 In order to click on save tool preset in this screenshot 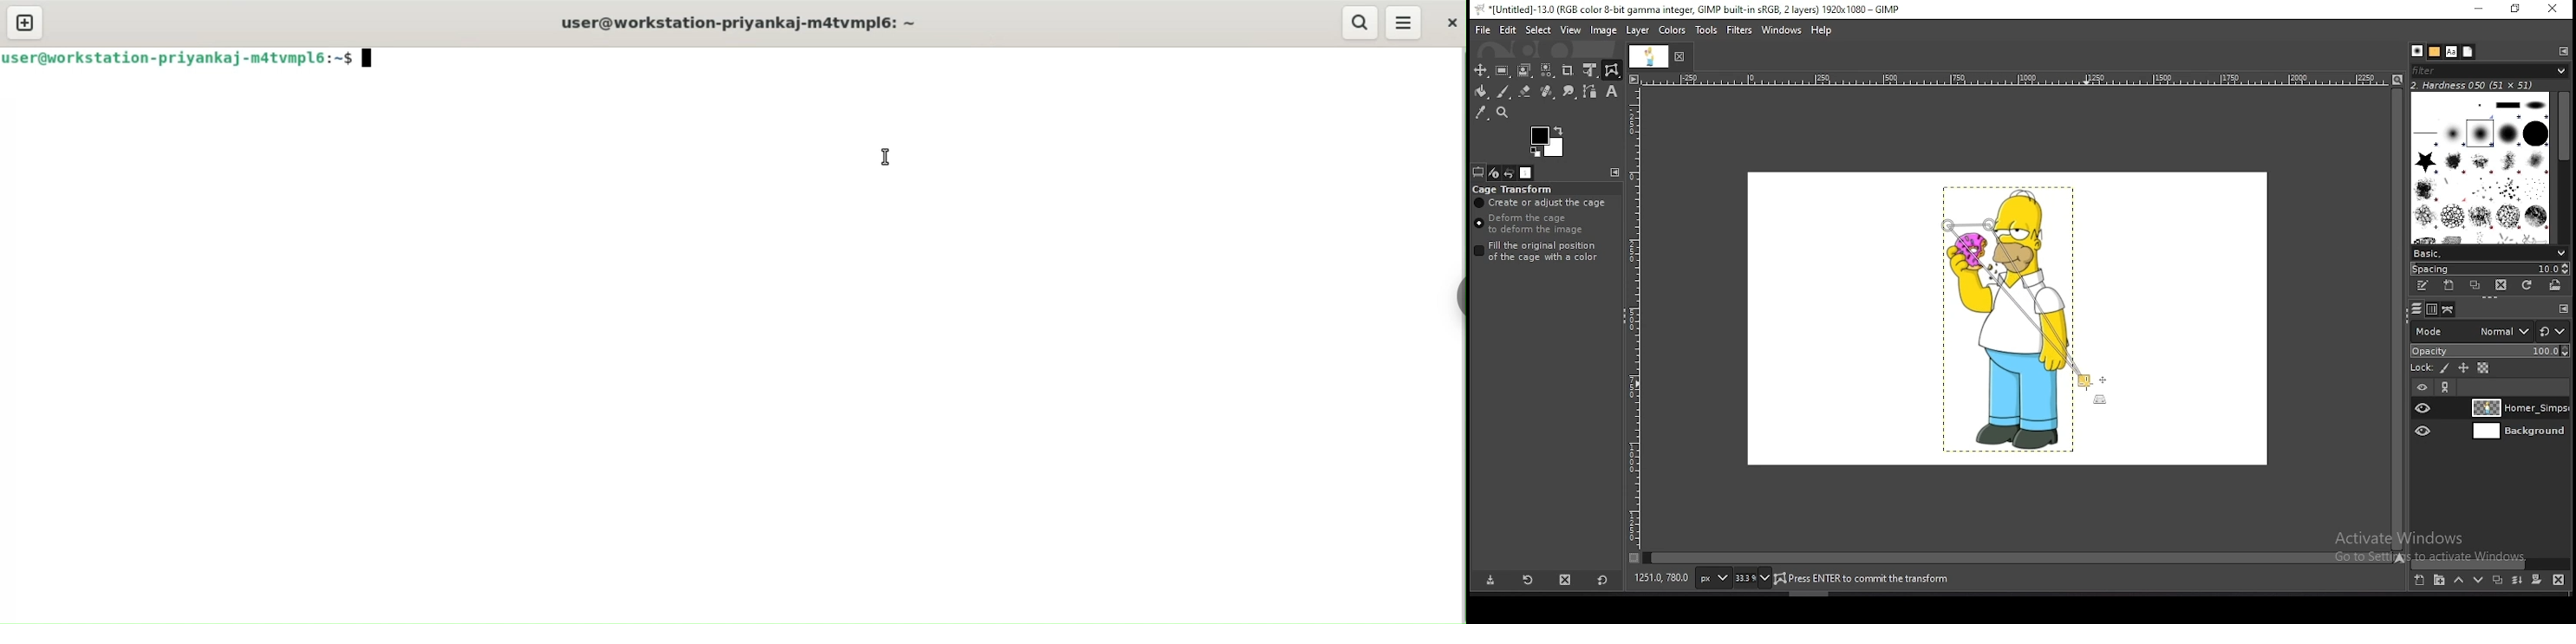, I will do `click(1490, 581)`.